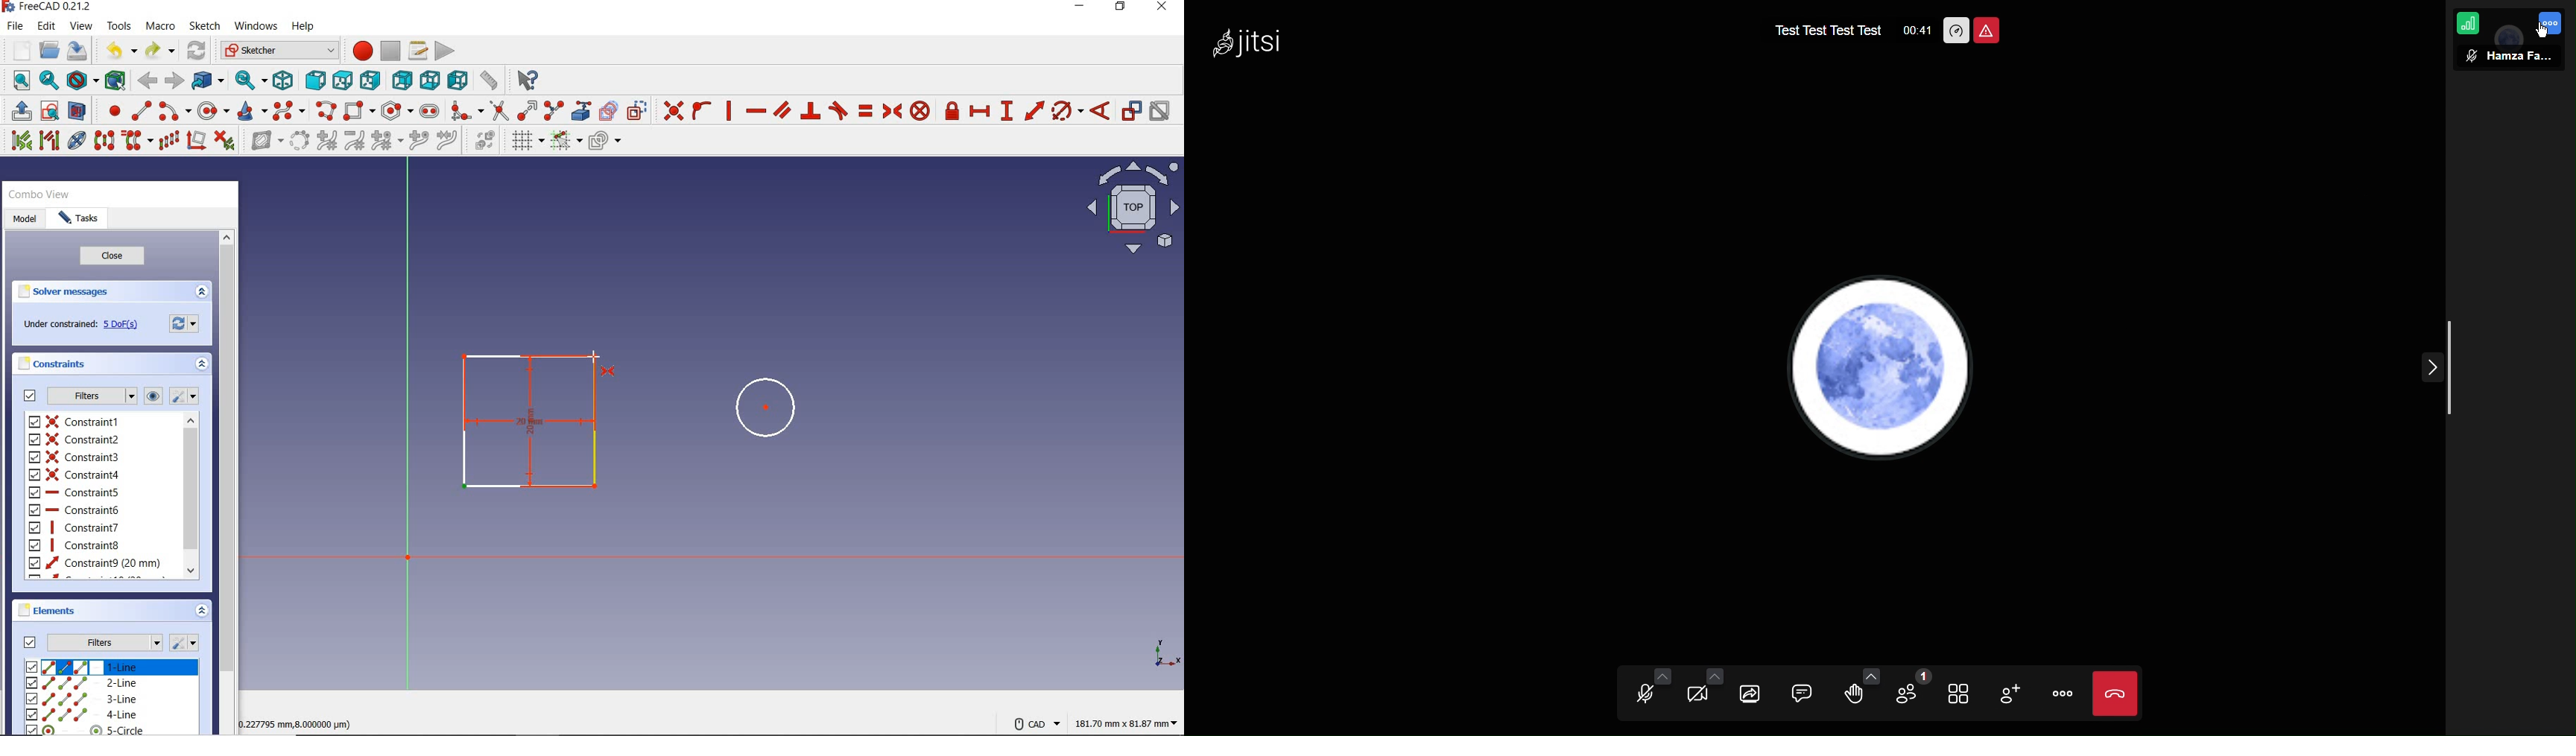 The width and height of the screenshot is (2576, 756). Describe the element at coordinates (298, 723) in the screenshot. I see `0.227795 mm, 8.000000 μm` at that location.